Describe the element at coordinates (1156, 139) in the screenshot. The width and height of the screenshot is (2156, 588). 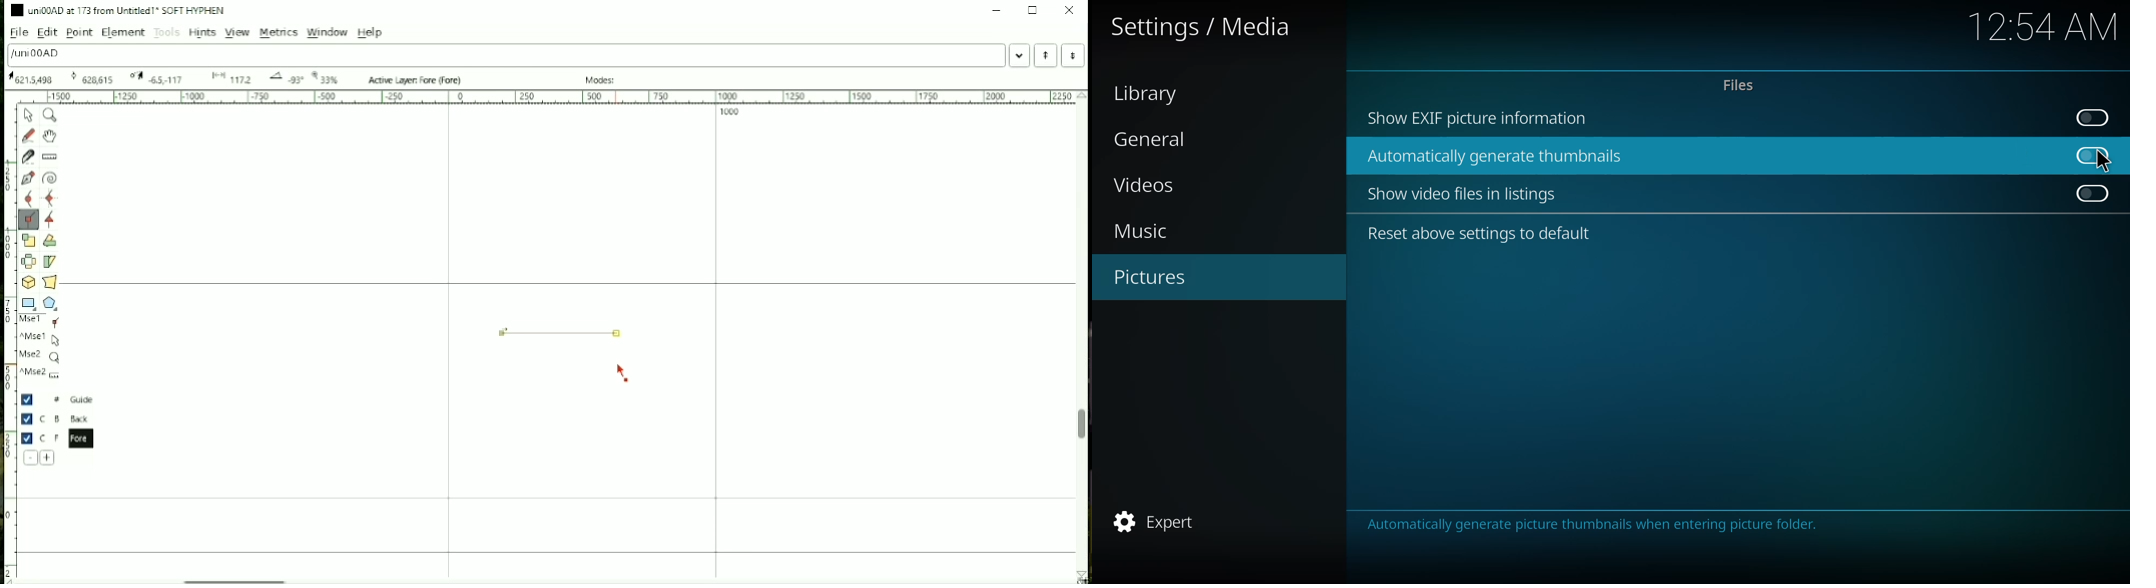
I see `general` at that location.